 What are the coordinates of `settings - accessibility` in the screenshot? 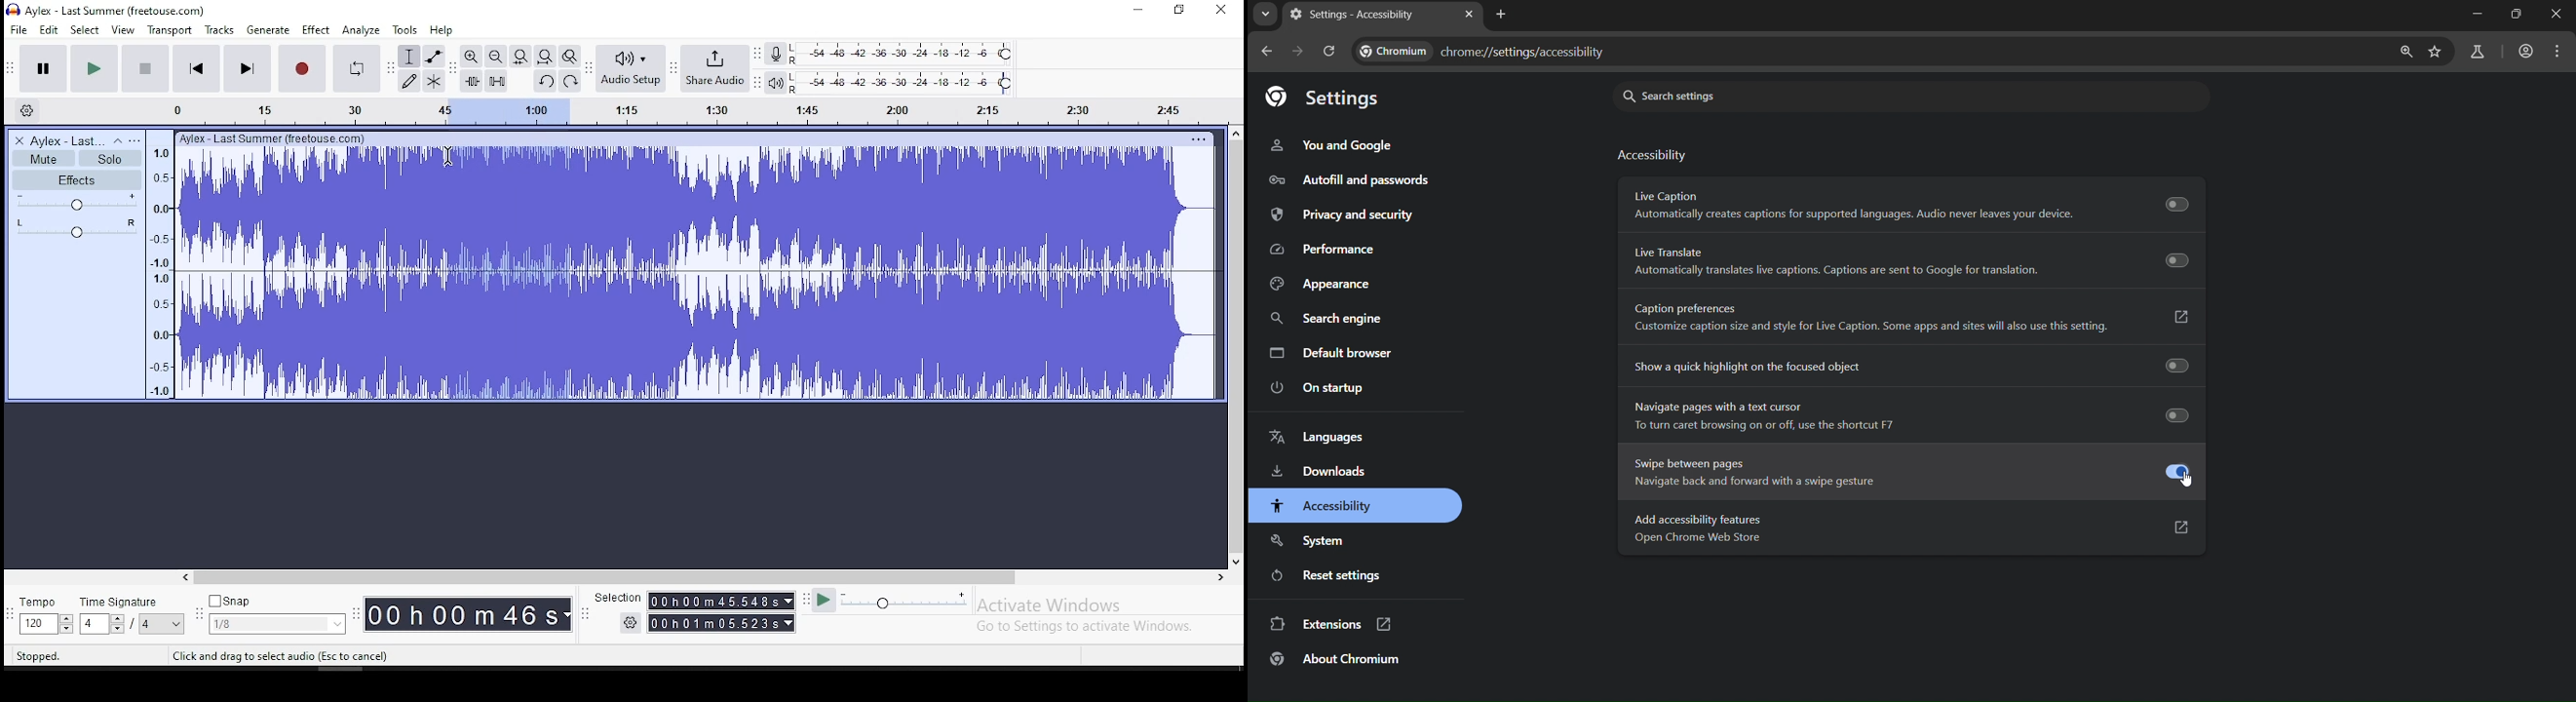 It's located at (1354, 15).